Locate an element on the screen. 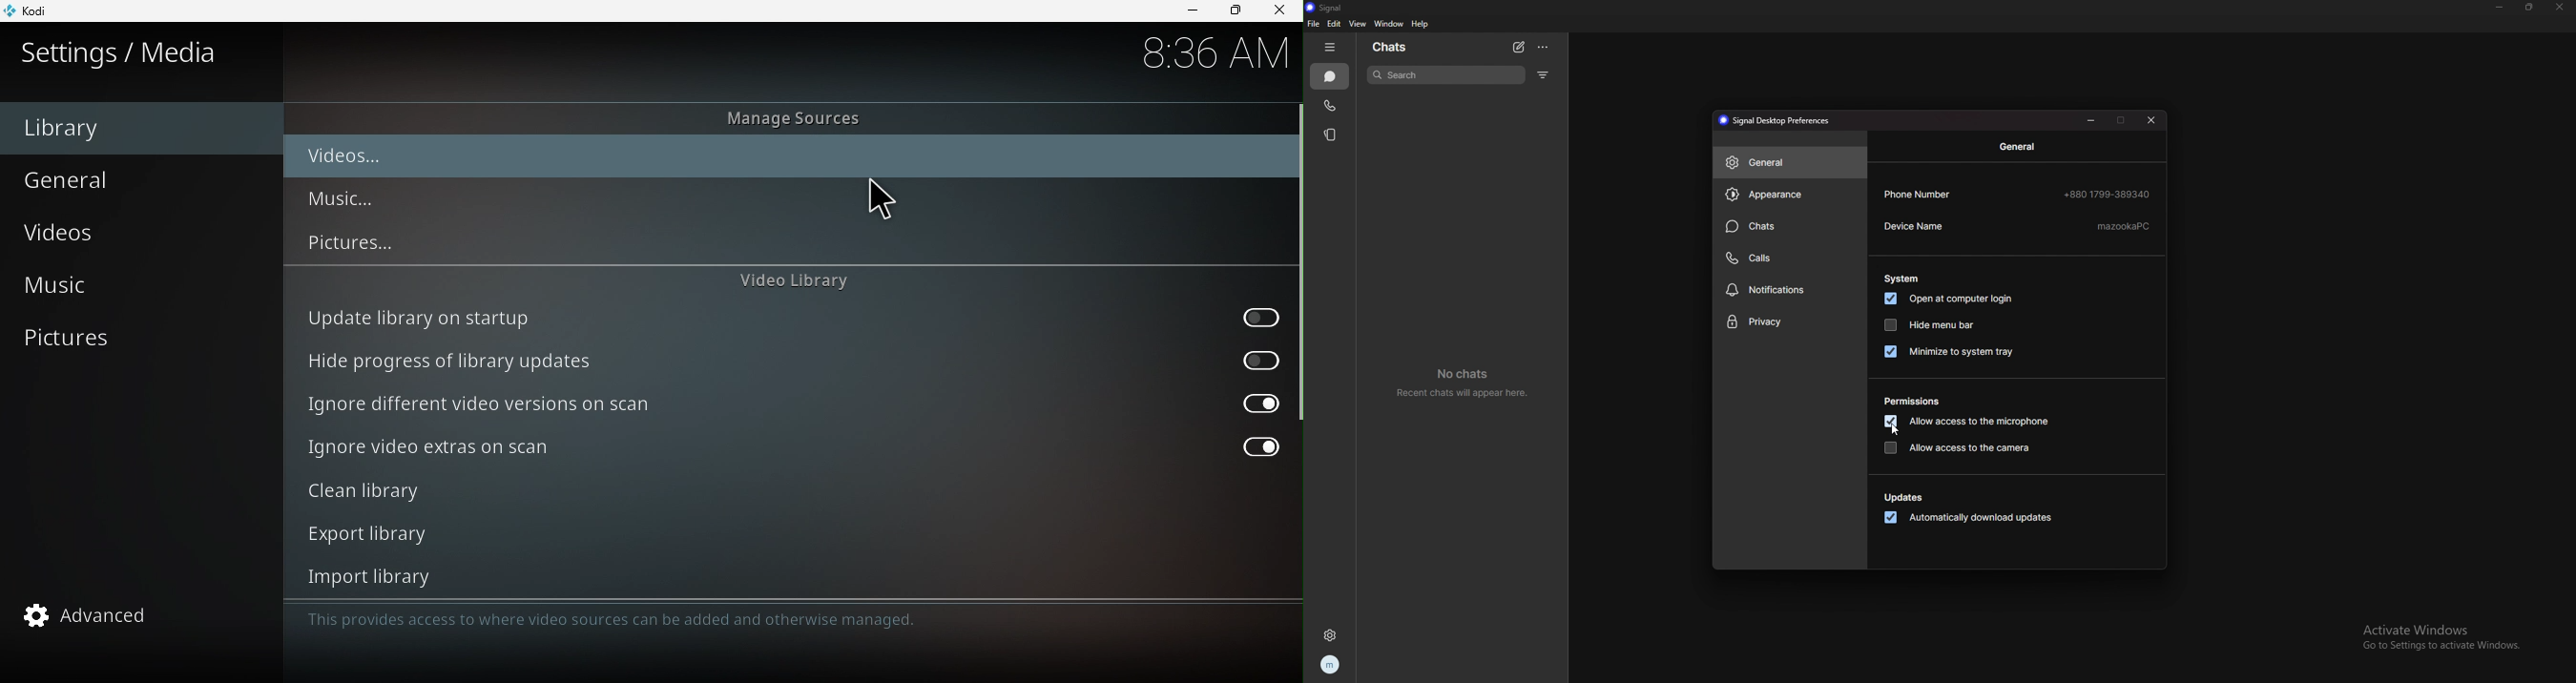 The image size is (2576, 700). permissions is located at coordinates (1913, 401).